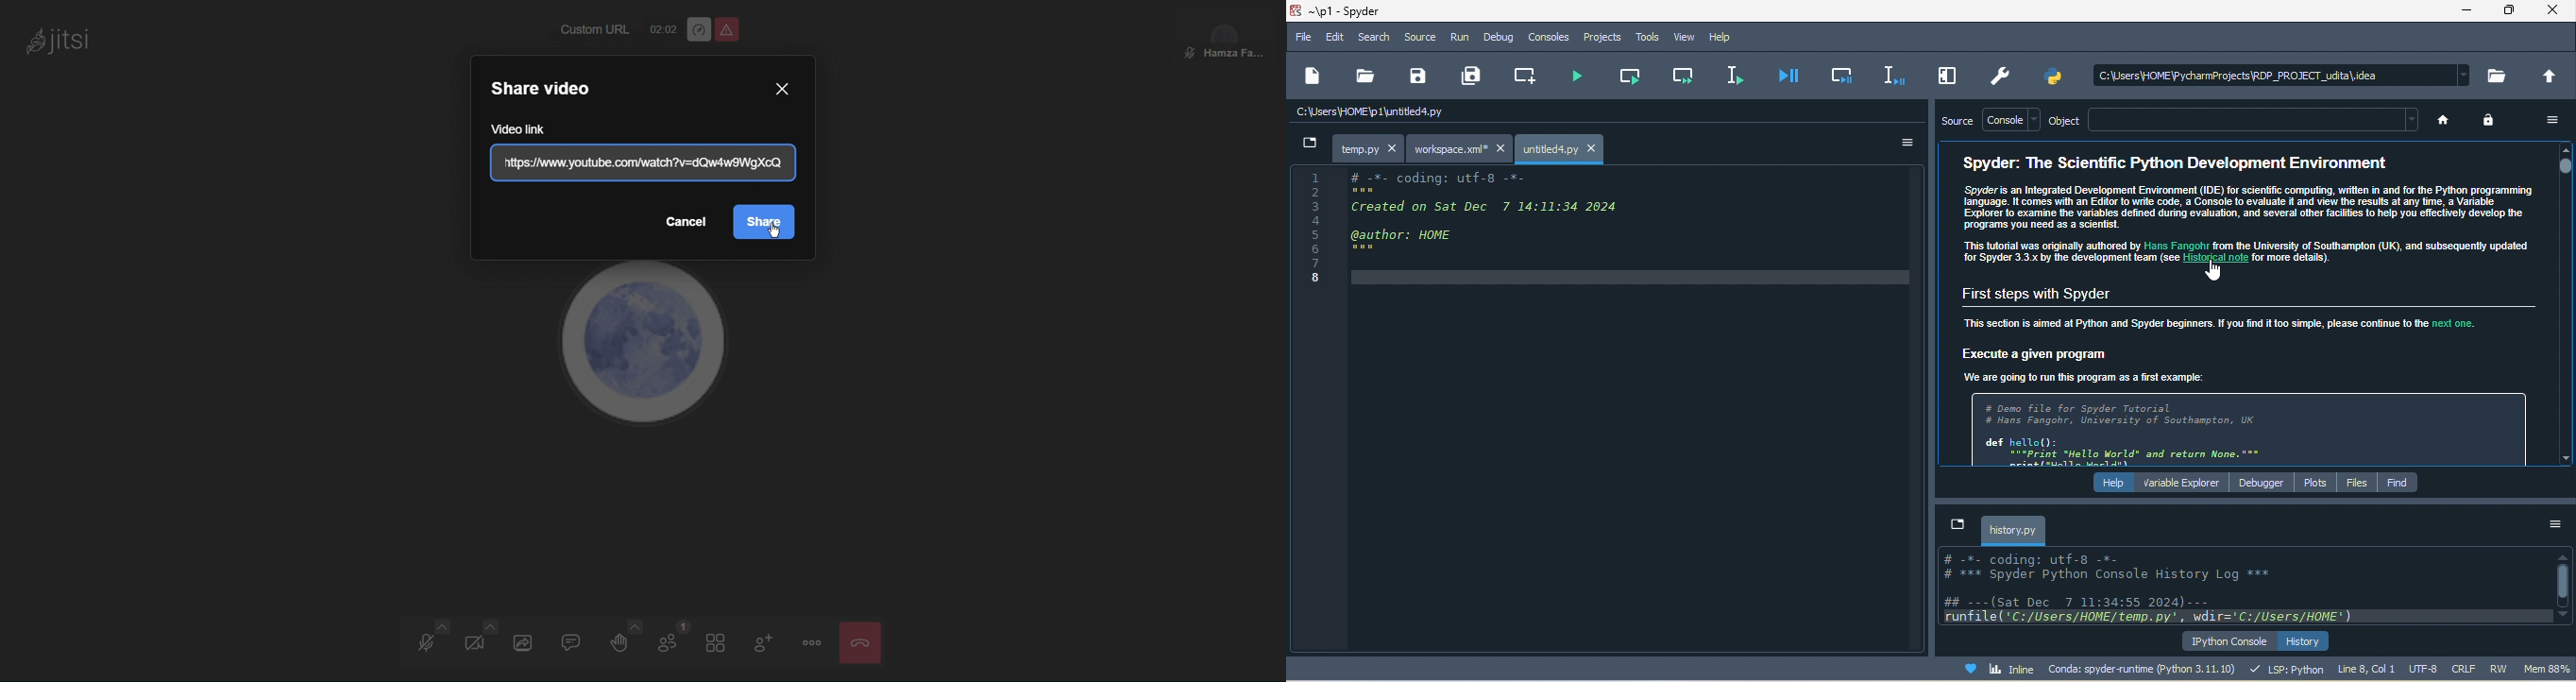  What do you see at coordinates (2369, 670) in the screenshot?
I see `line 8 col 1` at bounding box center [2369, 670].